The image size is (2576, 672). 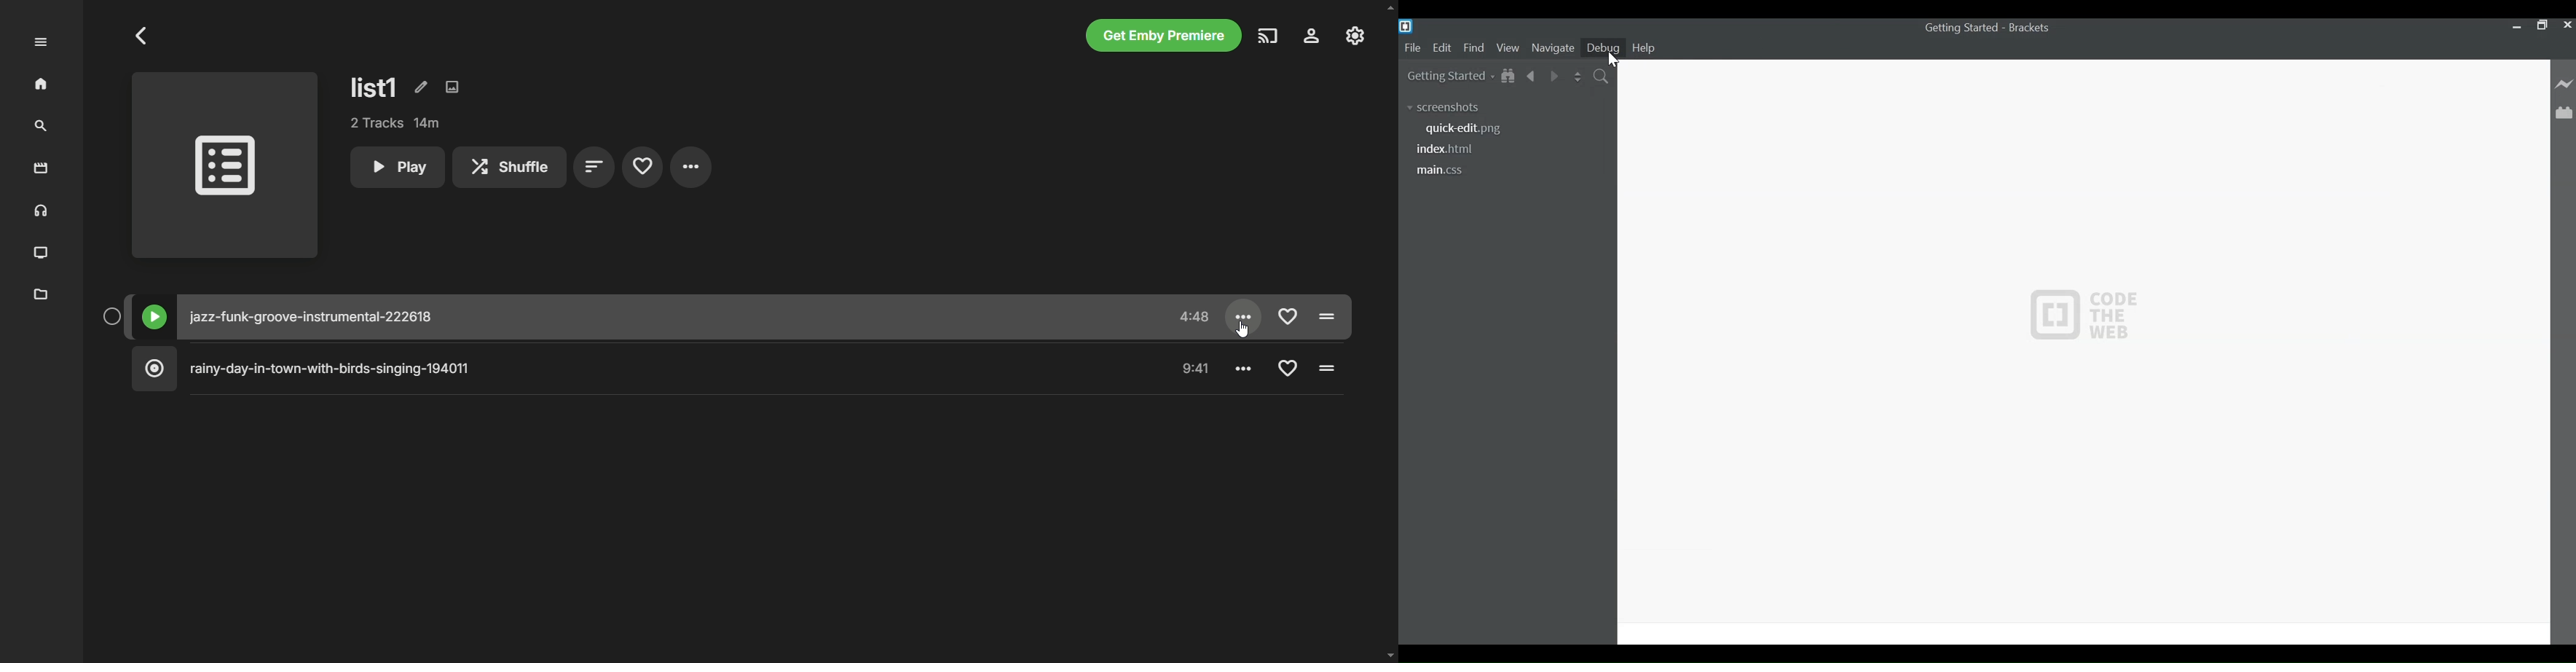 What do you see at coordinates (42, 254) in the screenshot?
I see `TV shows` at bounding box center [42, 254].